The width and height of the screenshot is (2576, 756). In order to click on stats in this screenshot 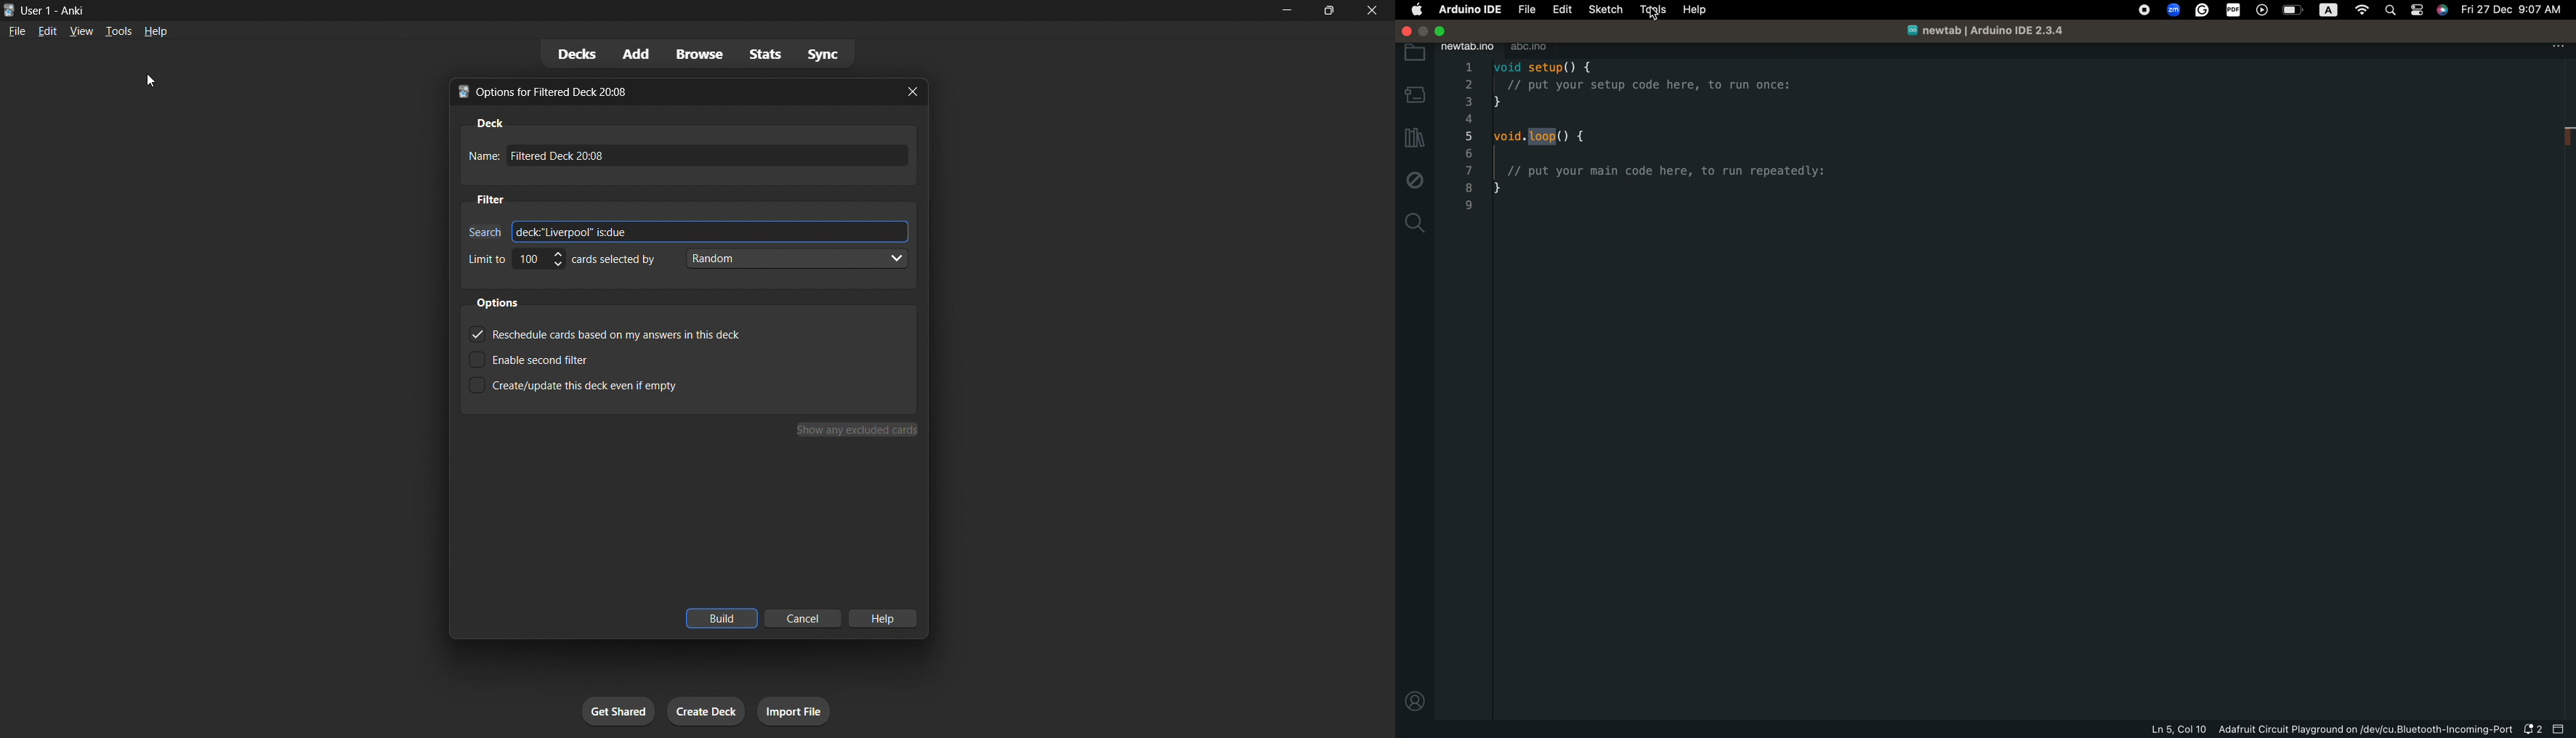, I will do `click(766, 54)`.